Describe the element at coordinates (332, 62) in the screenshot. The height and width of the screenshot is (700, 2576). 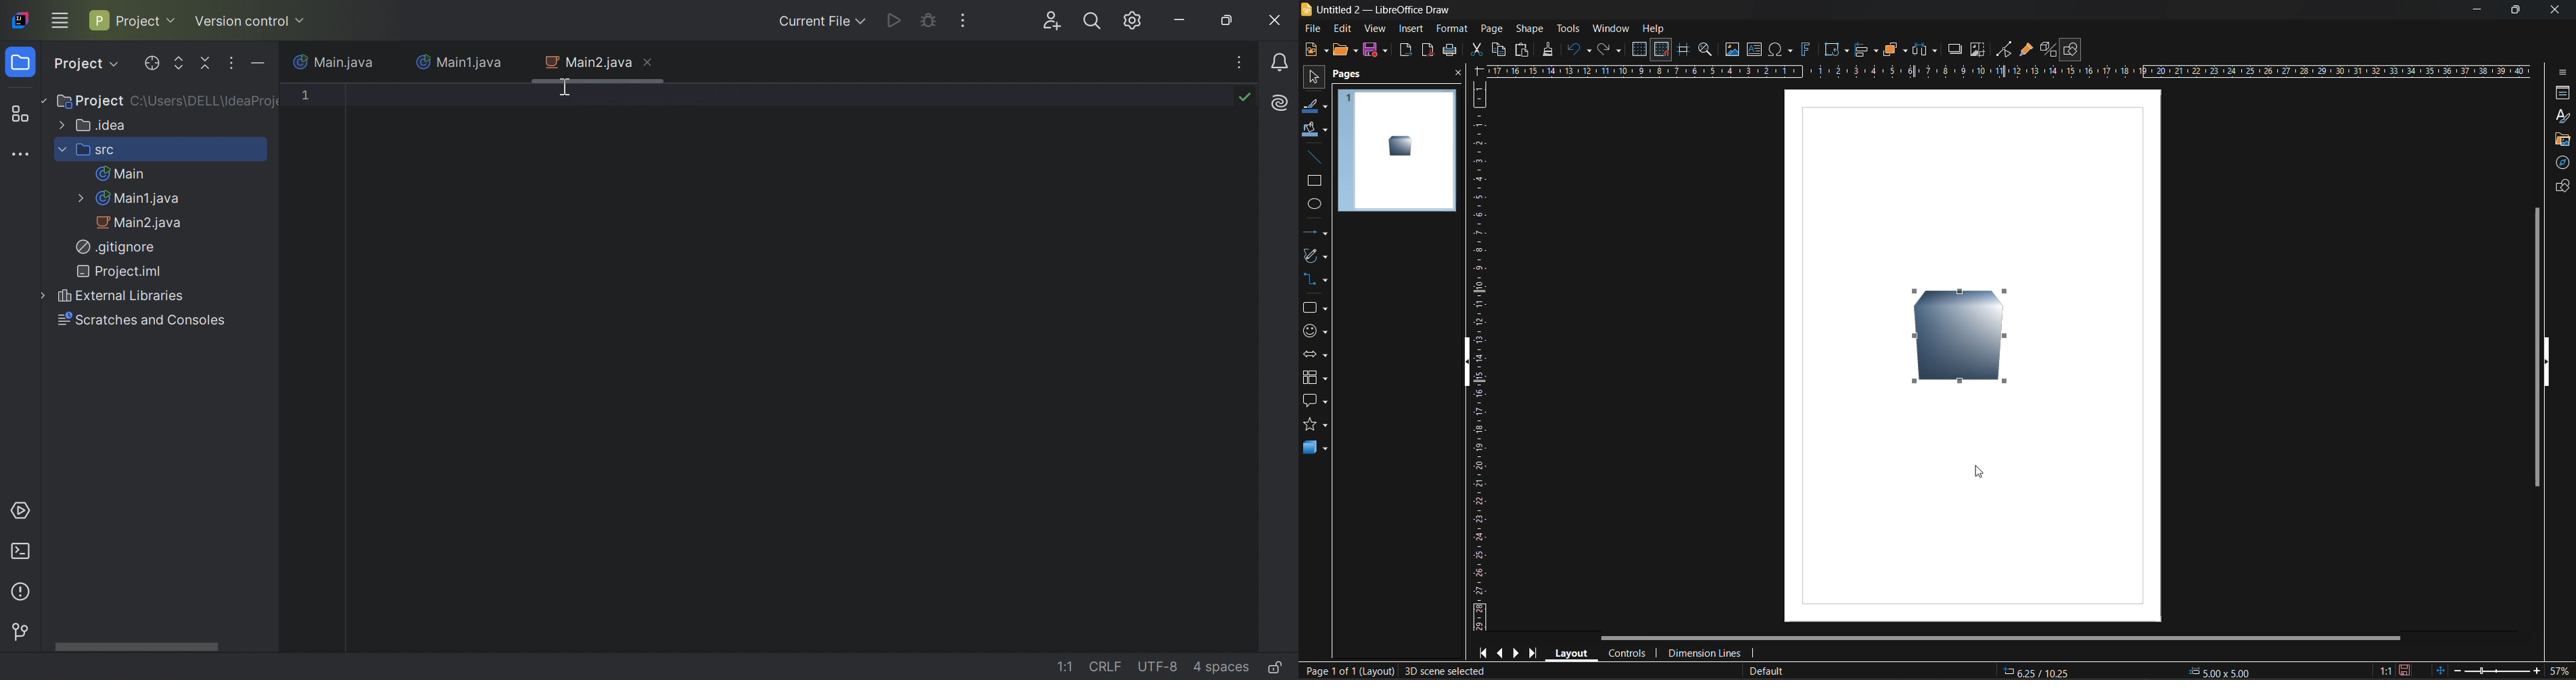
I see `Main.java` at that location.